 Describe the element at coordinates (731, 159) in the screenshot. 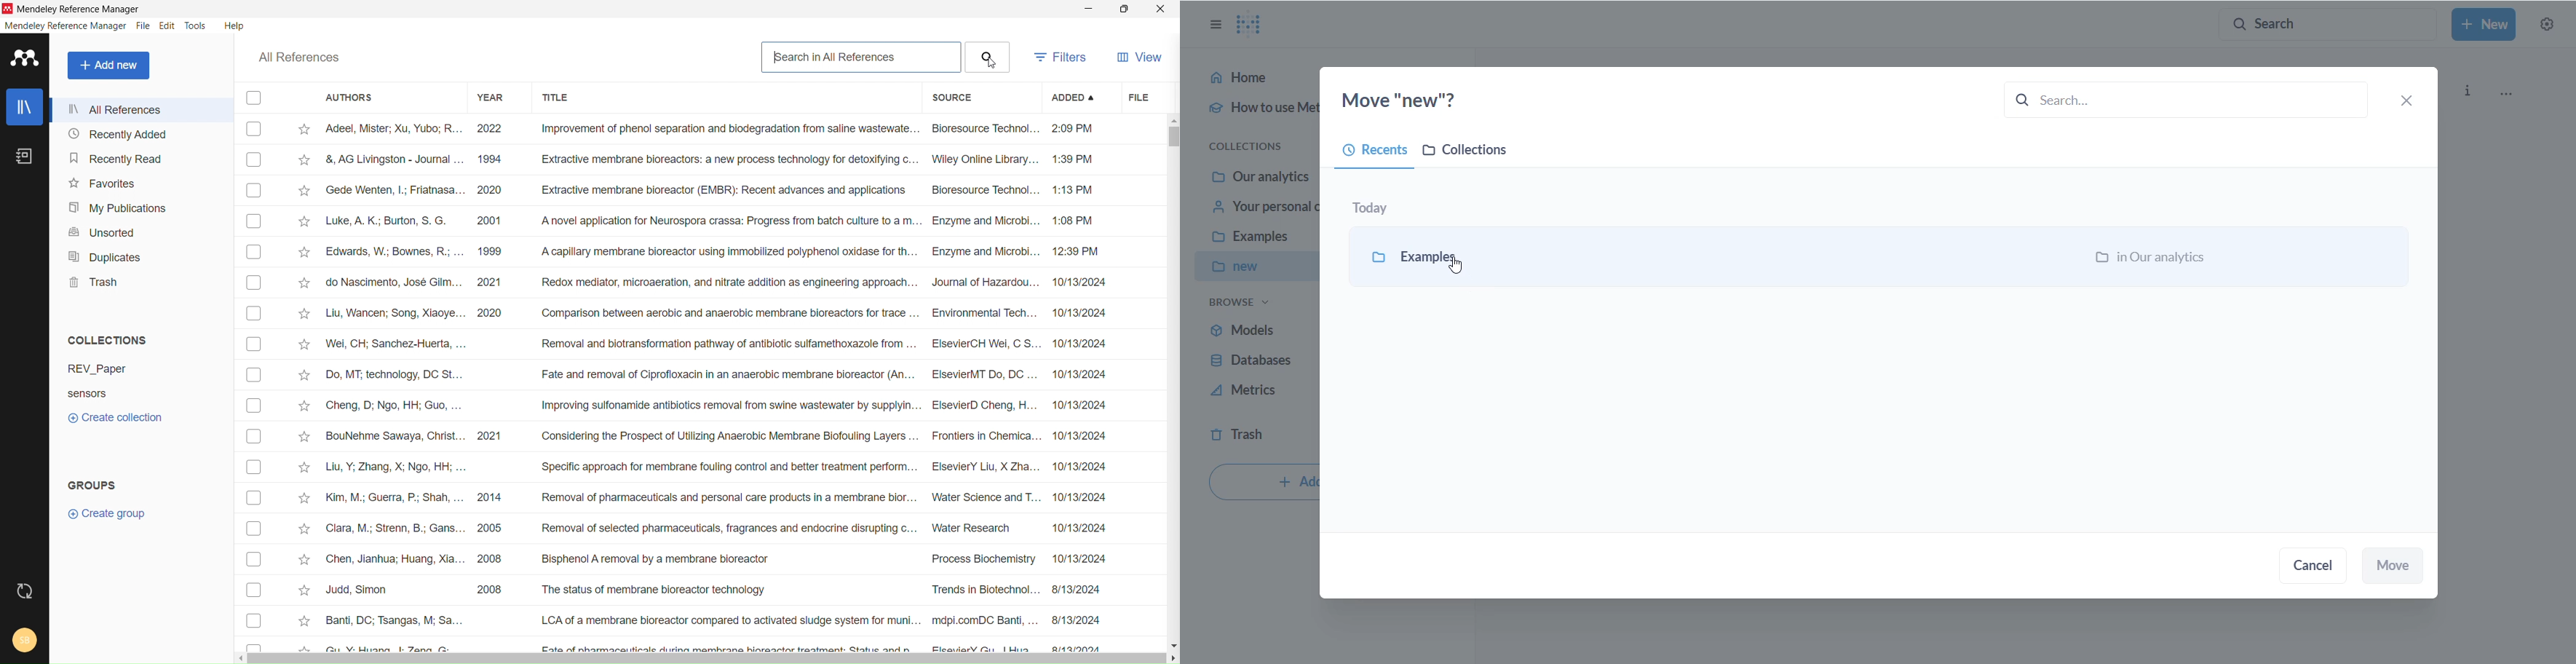

I see `&, AG Livingston - Journal ... 1994 Extractive membrane bioreactors: a new process technology for detoxifying c... Wiley Online Library... 1:39 PM` at that location.